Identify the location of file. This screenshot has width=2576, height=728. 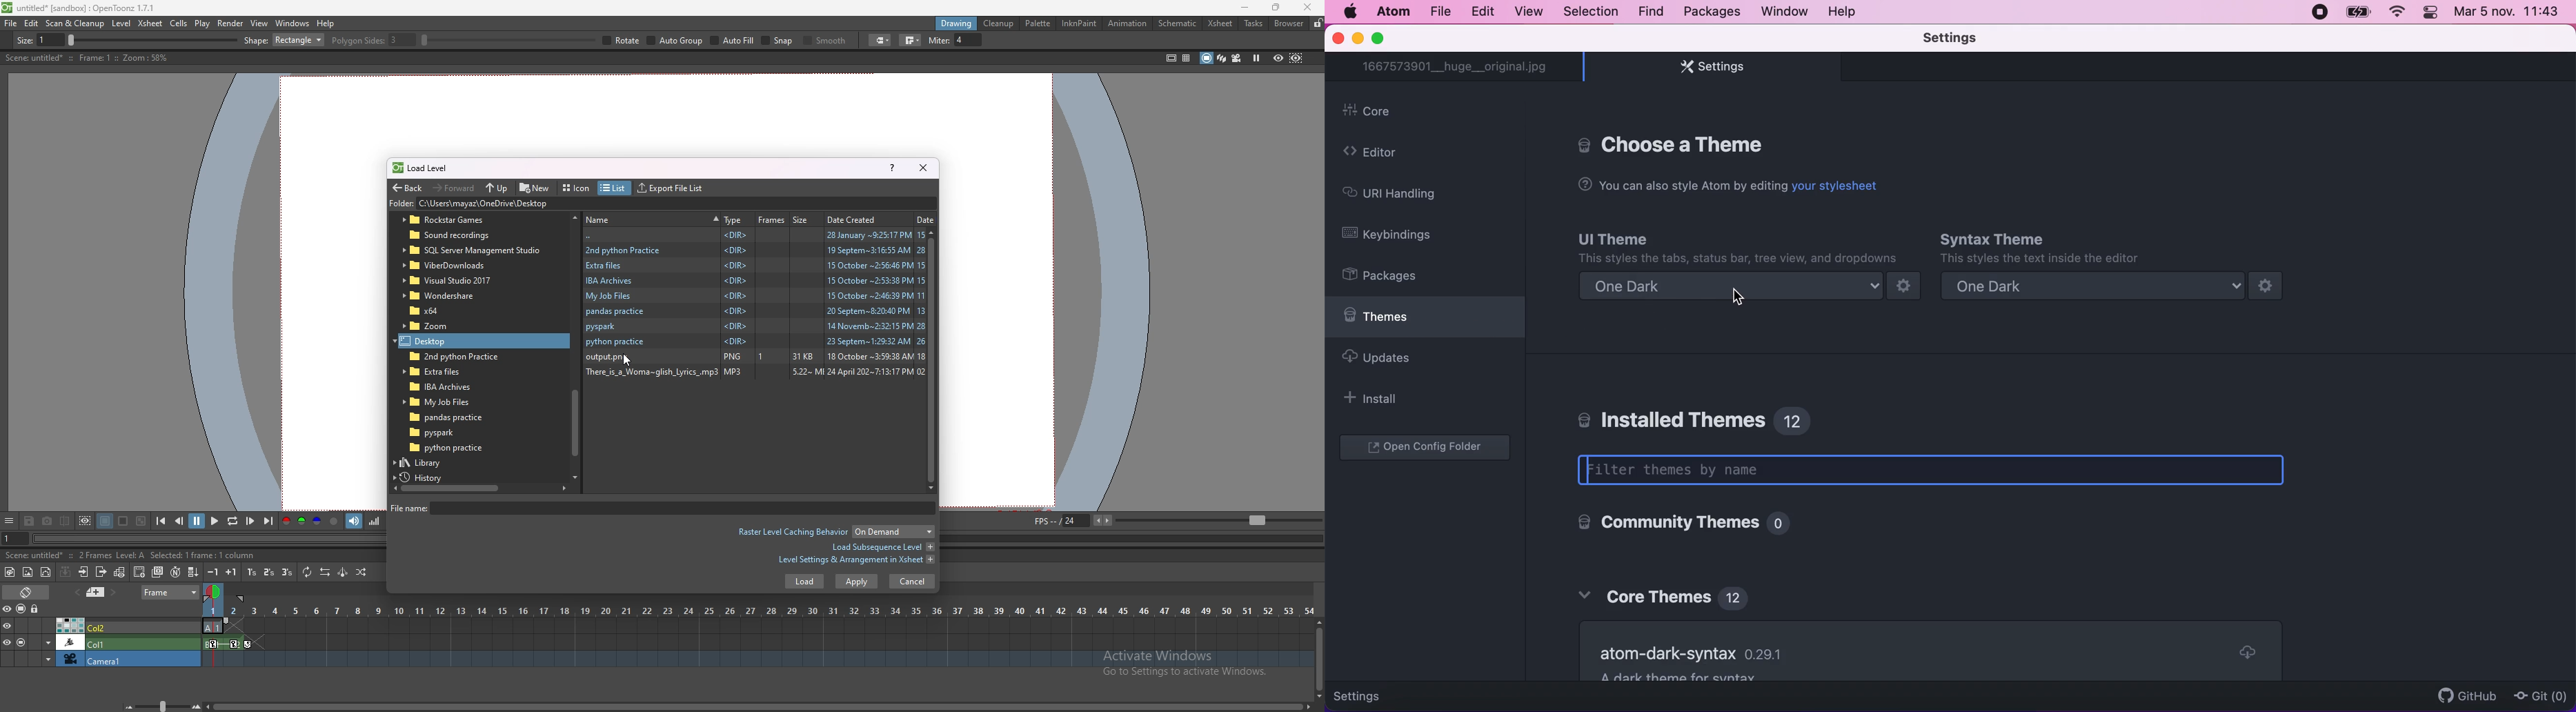
(1439, 13).